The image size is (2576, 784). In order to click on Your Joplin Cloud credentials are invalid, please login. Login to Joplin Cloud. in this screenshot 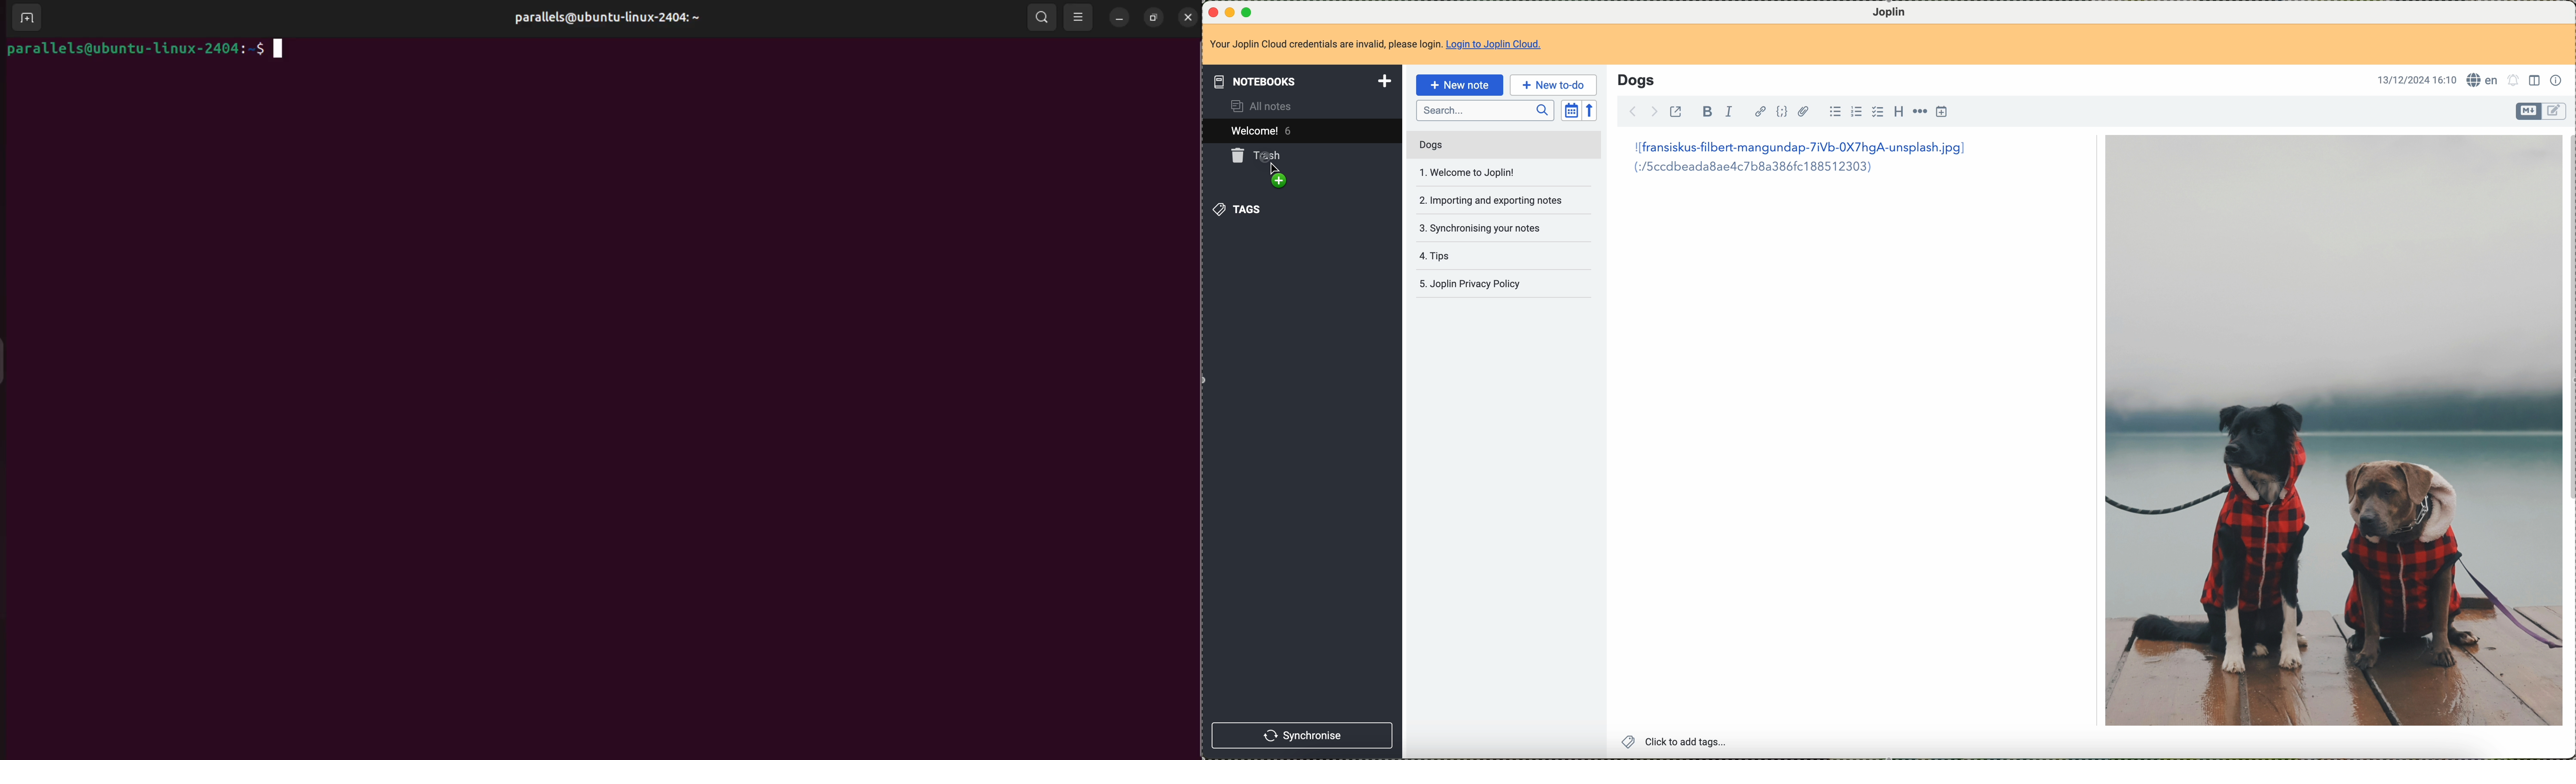, I will do `click(1385, 44)`.